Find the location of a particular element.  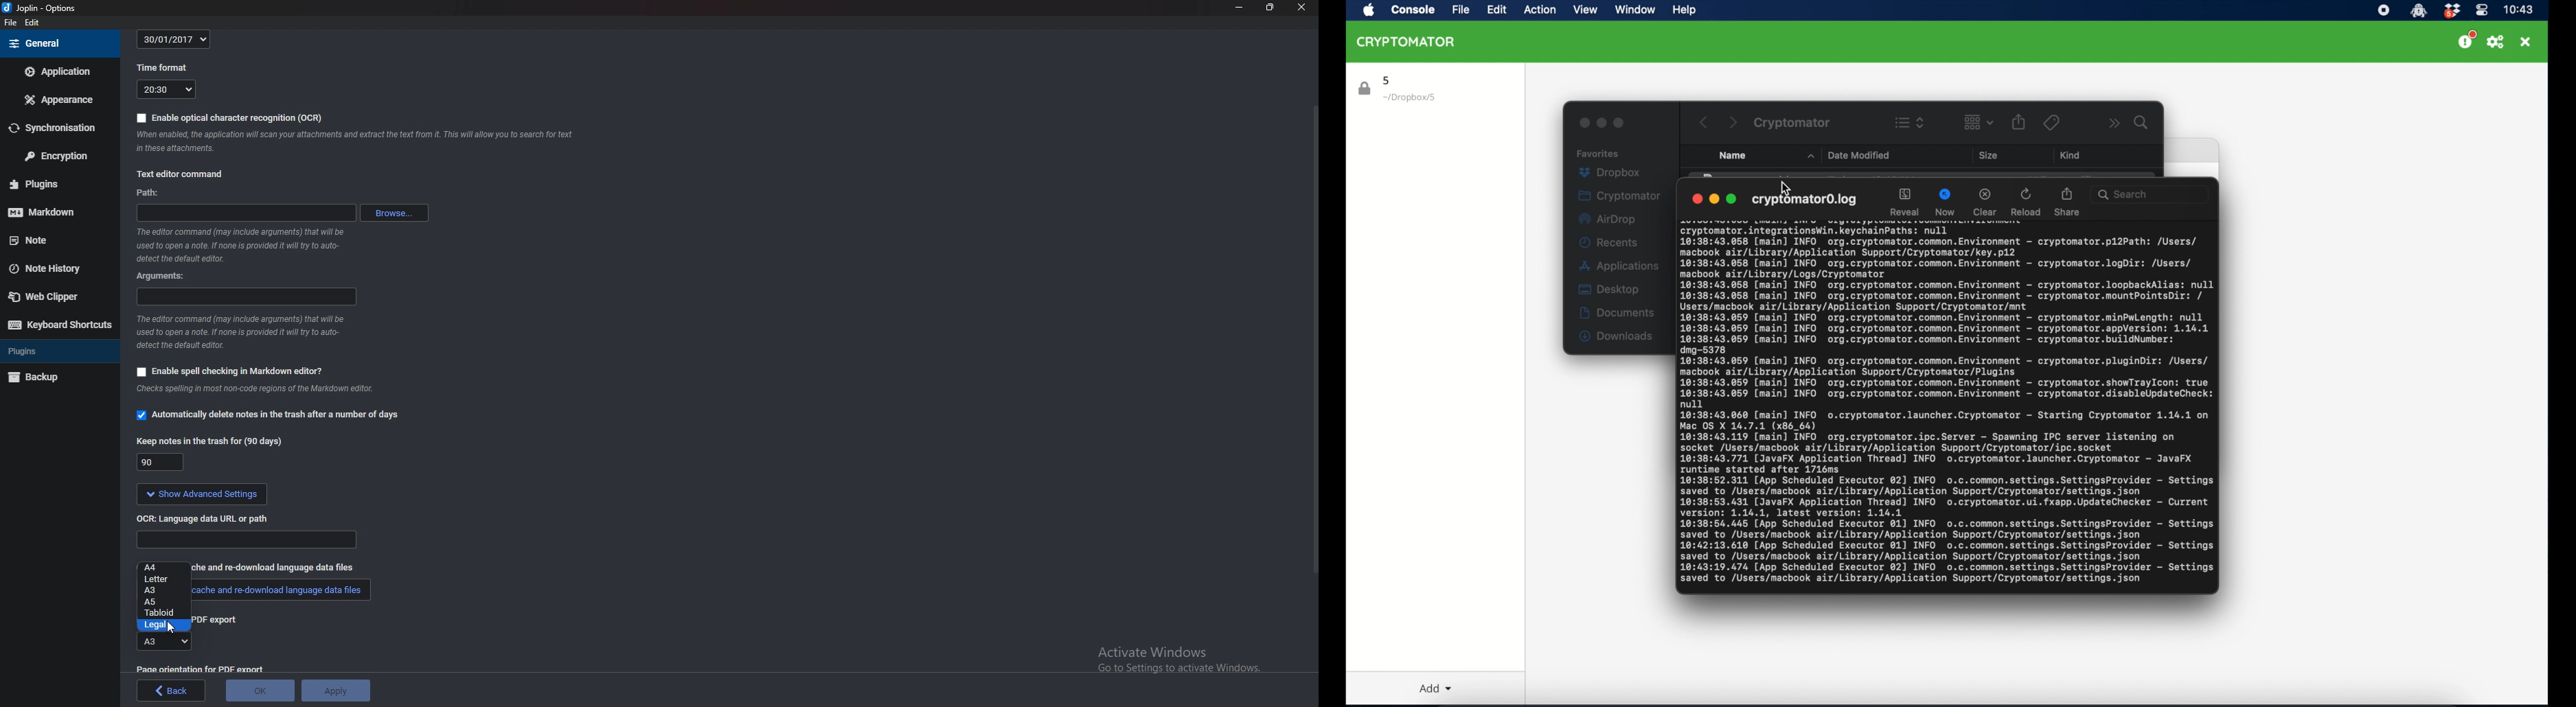

favorites is located at coordinates (1598, 154).